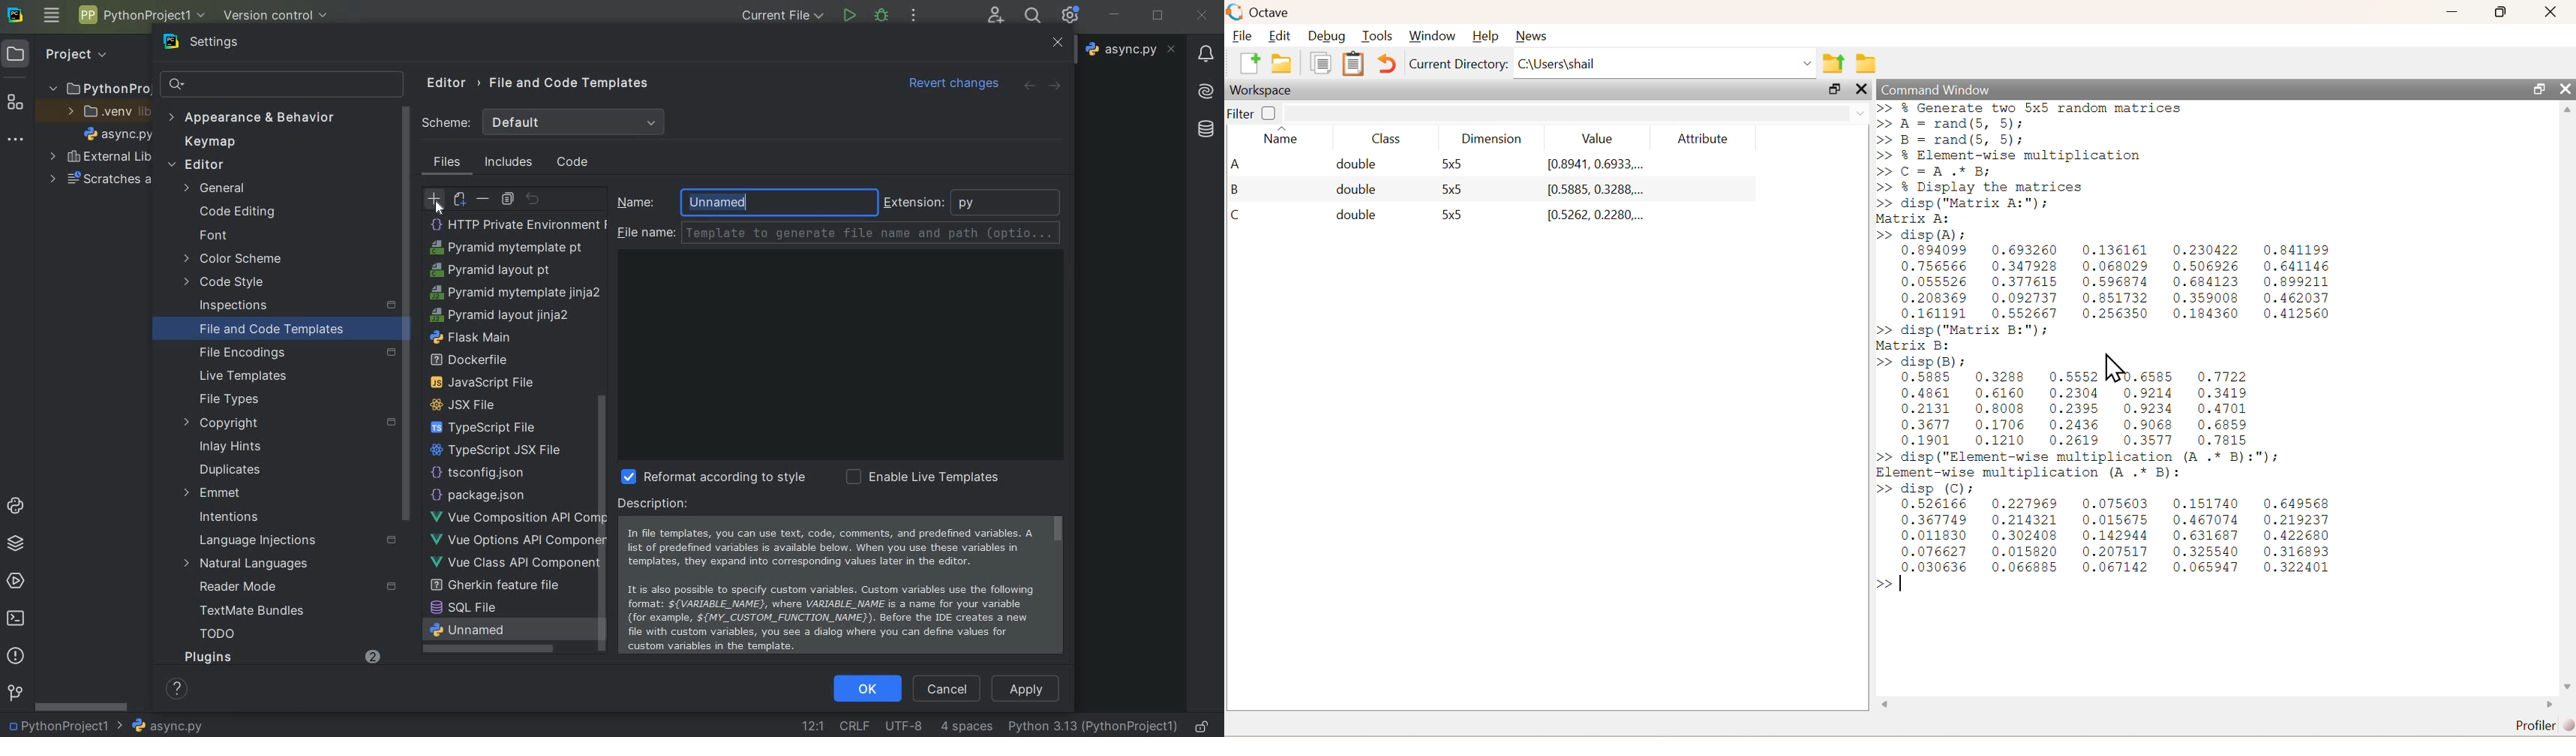 This screenshot has width=2576, height=756. Describe the element at coordinates (1114, 15) in the screenshot. I see `minimize` at that location.